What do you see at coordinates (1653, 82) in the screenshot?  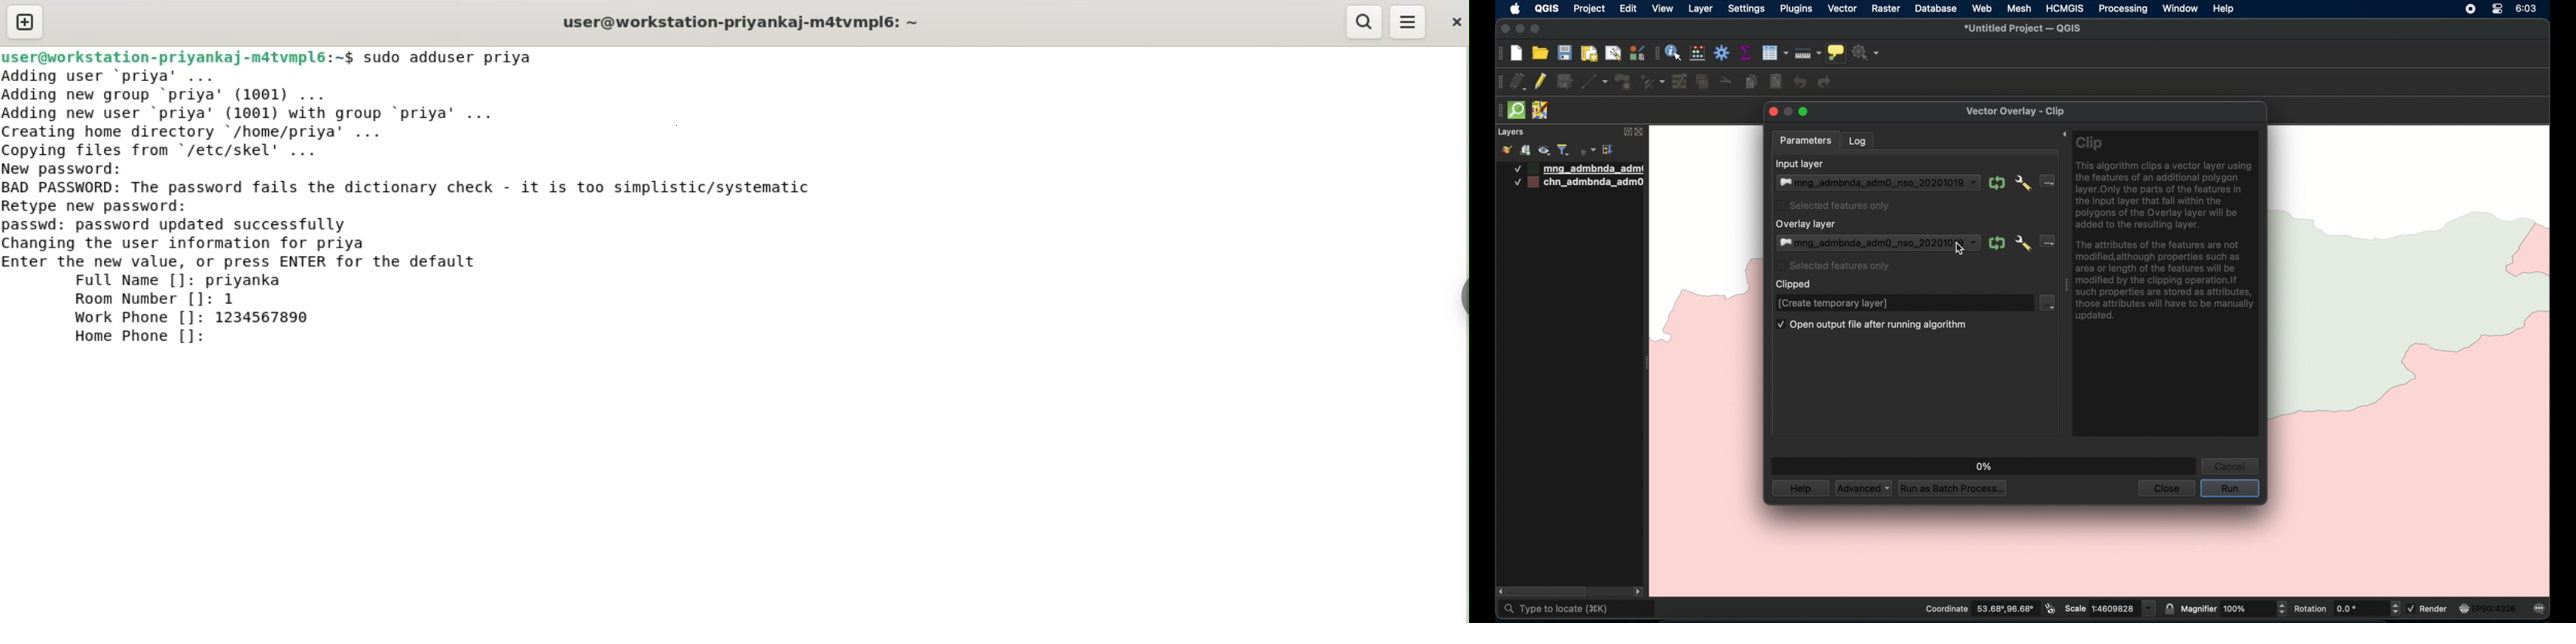 I see `vertex tool` at bounding box center [1653, 82].